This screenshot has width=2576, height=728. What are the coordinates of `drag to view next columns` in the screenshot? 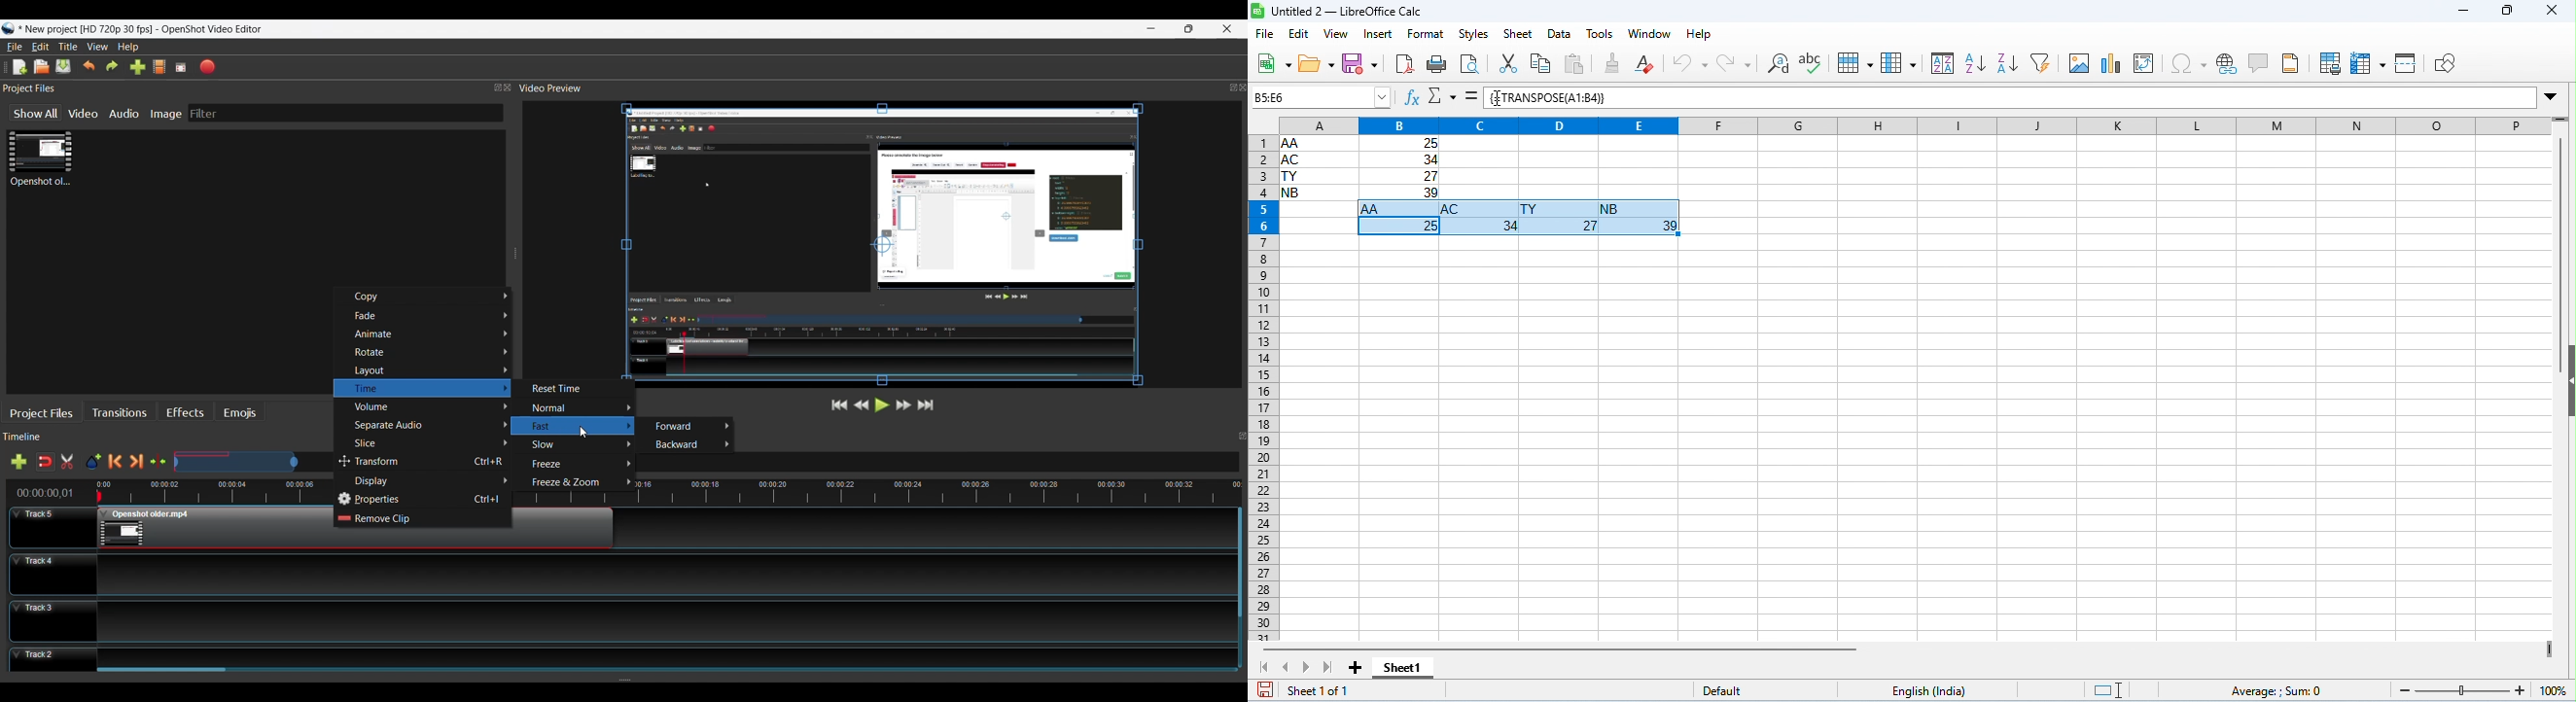 It's located at (2550, 649).